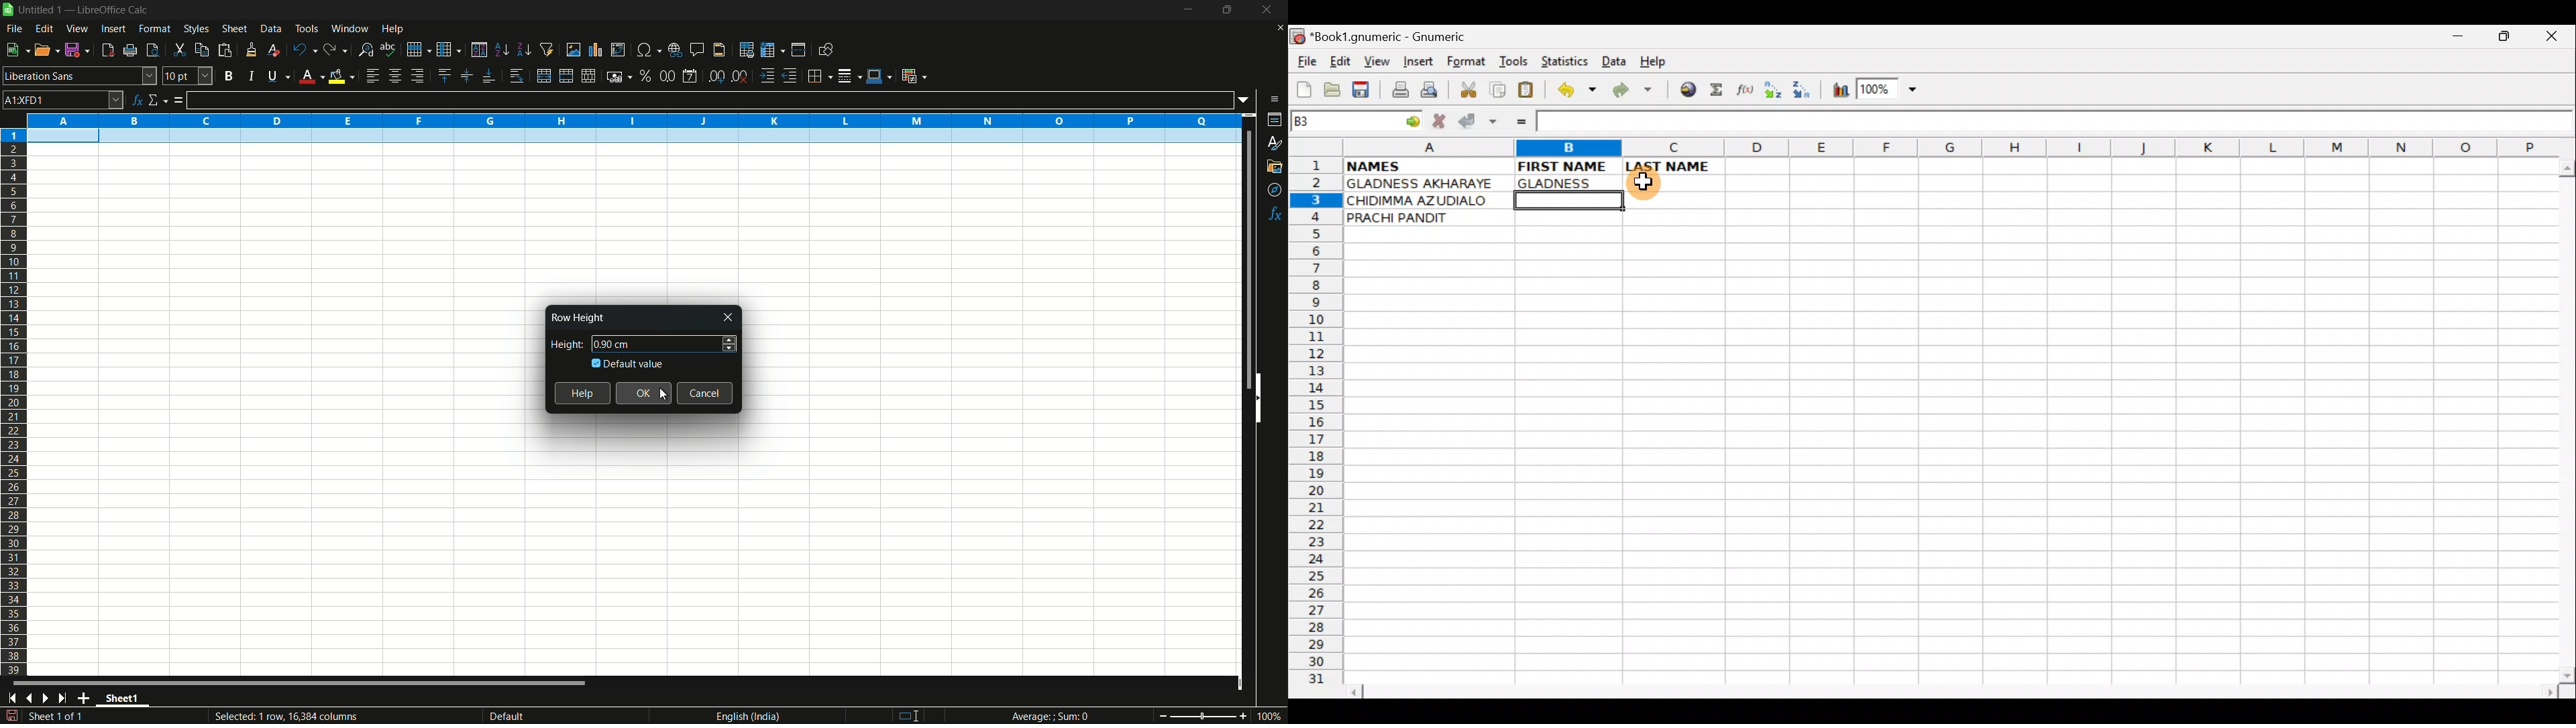  Describe the element at coordinates (2506, 39) in the screenshot. I see `Maximize` at that location.